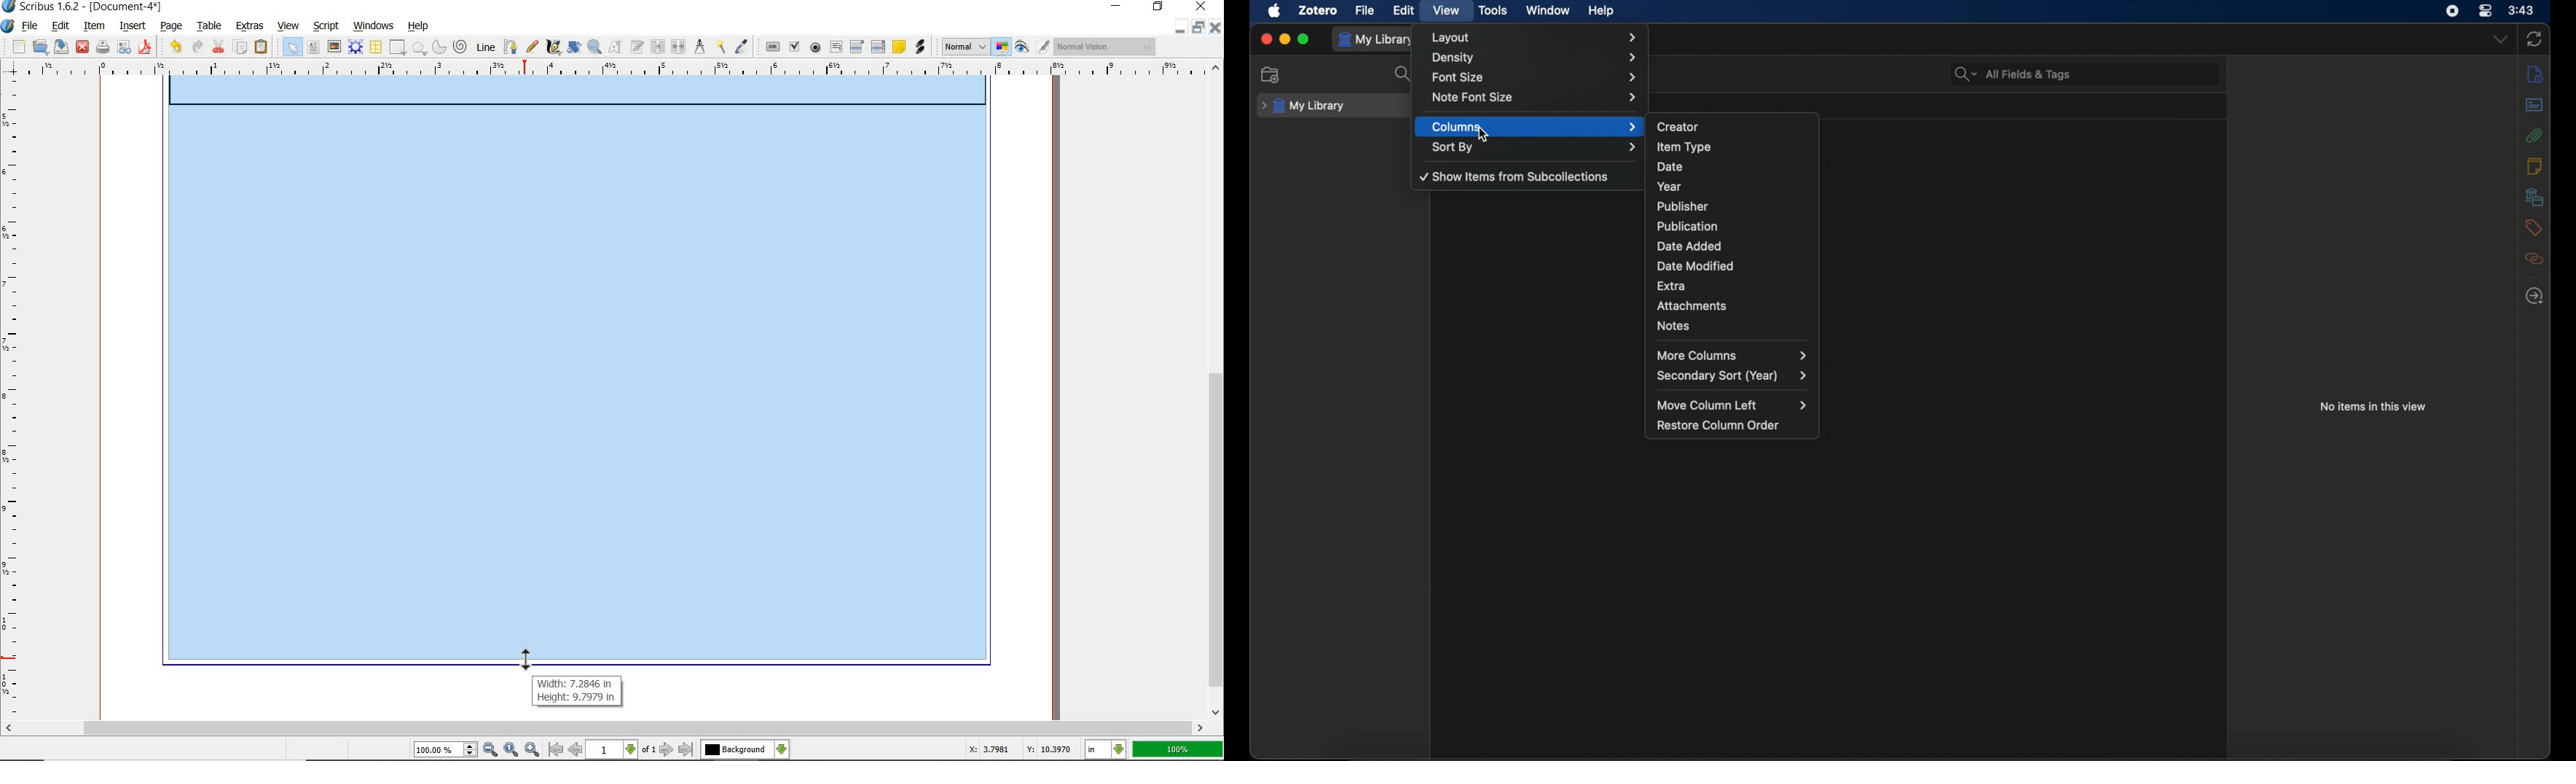 The width and height of the screenshot is (2576, 784). I want to click on libraries, so click(2533, 197).